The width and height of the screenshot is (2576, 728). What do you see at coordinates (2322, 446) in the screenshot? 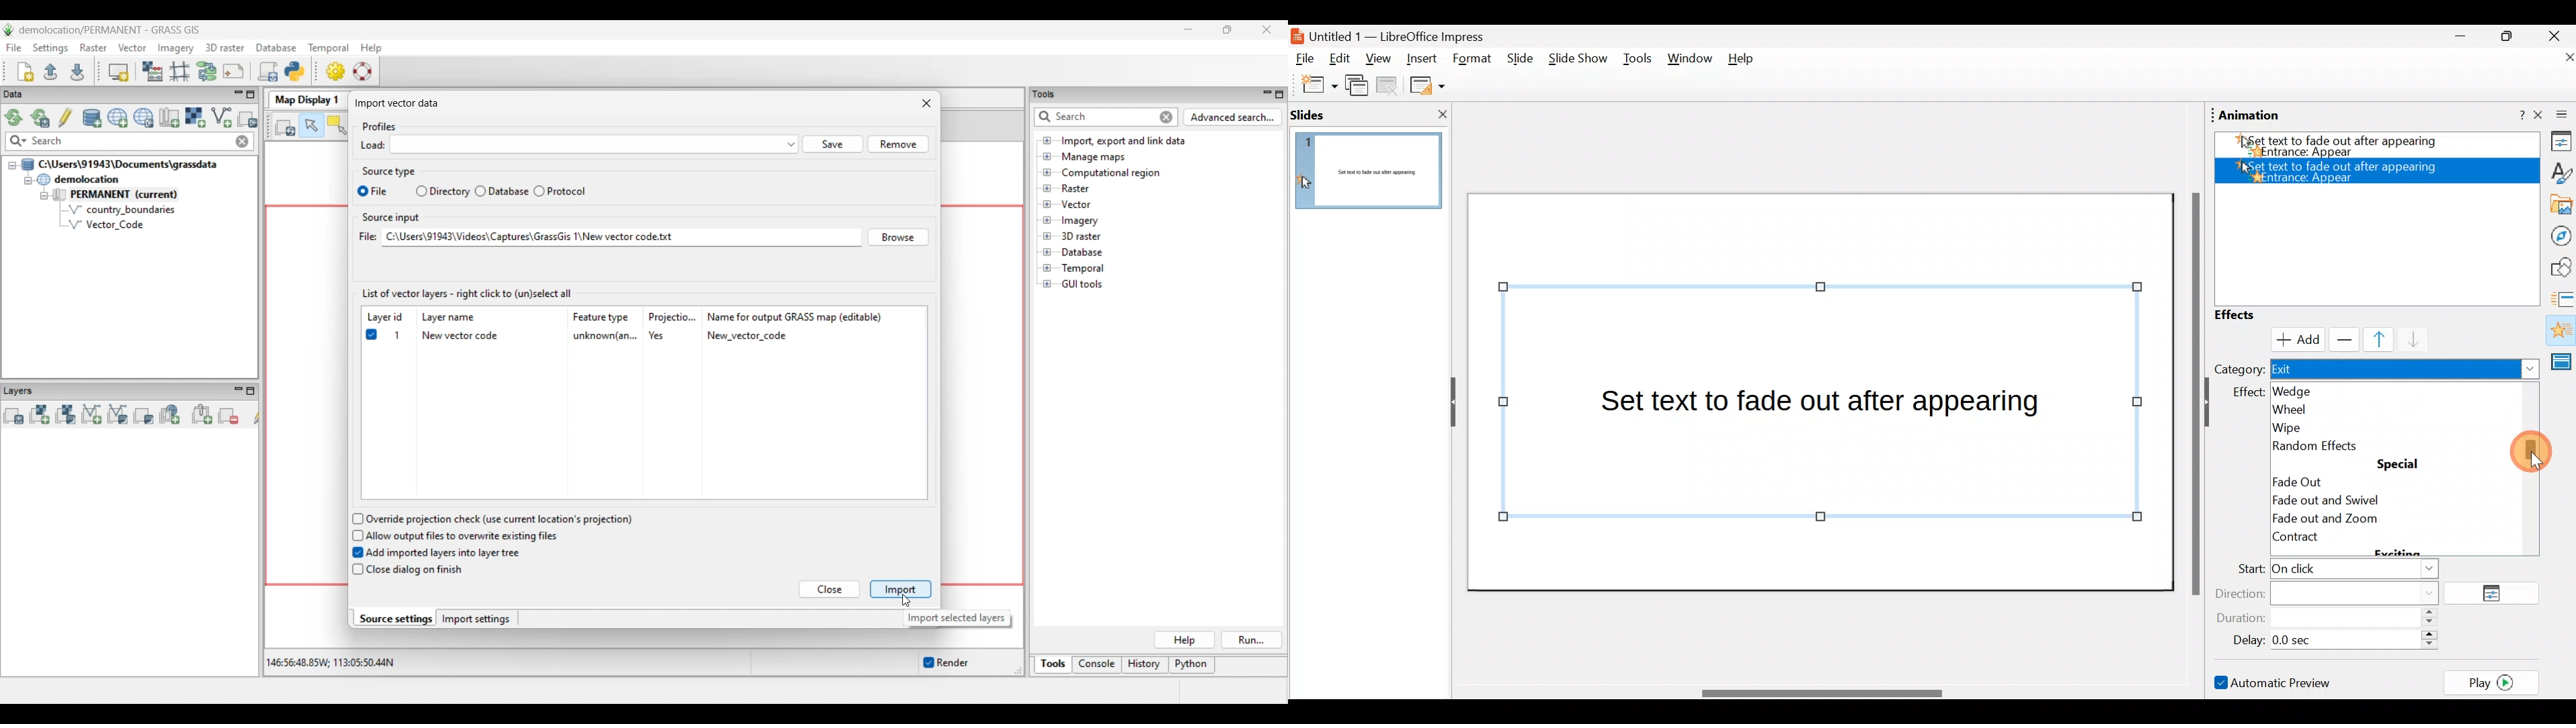
I see `Random effects` at bounding box center [2322, 446].